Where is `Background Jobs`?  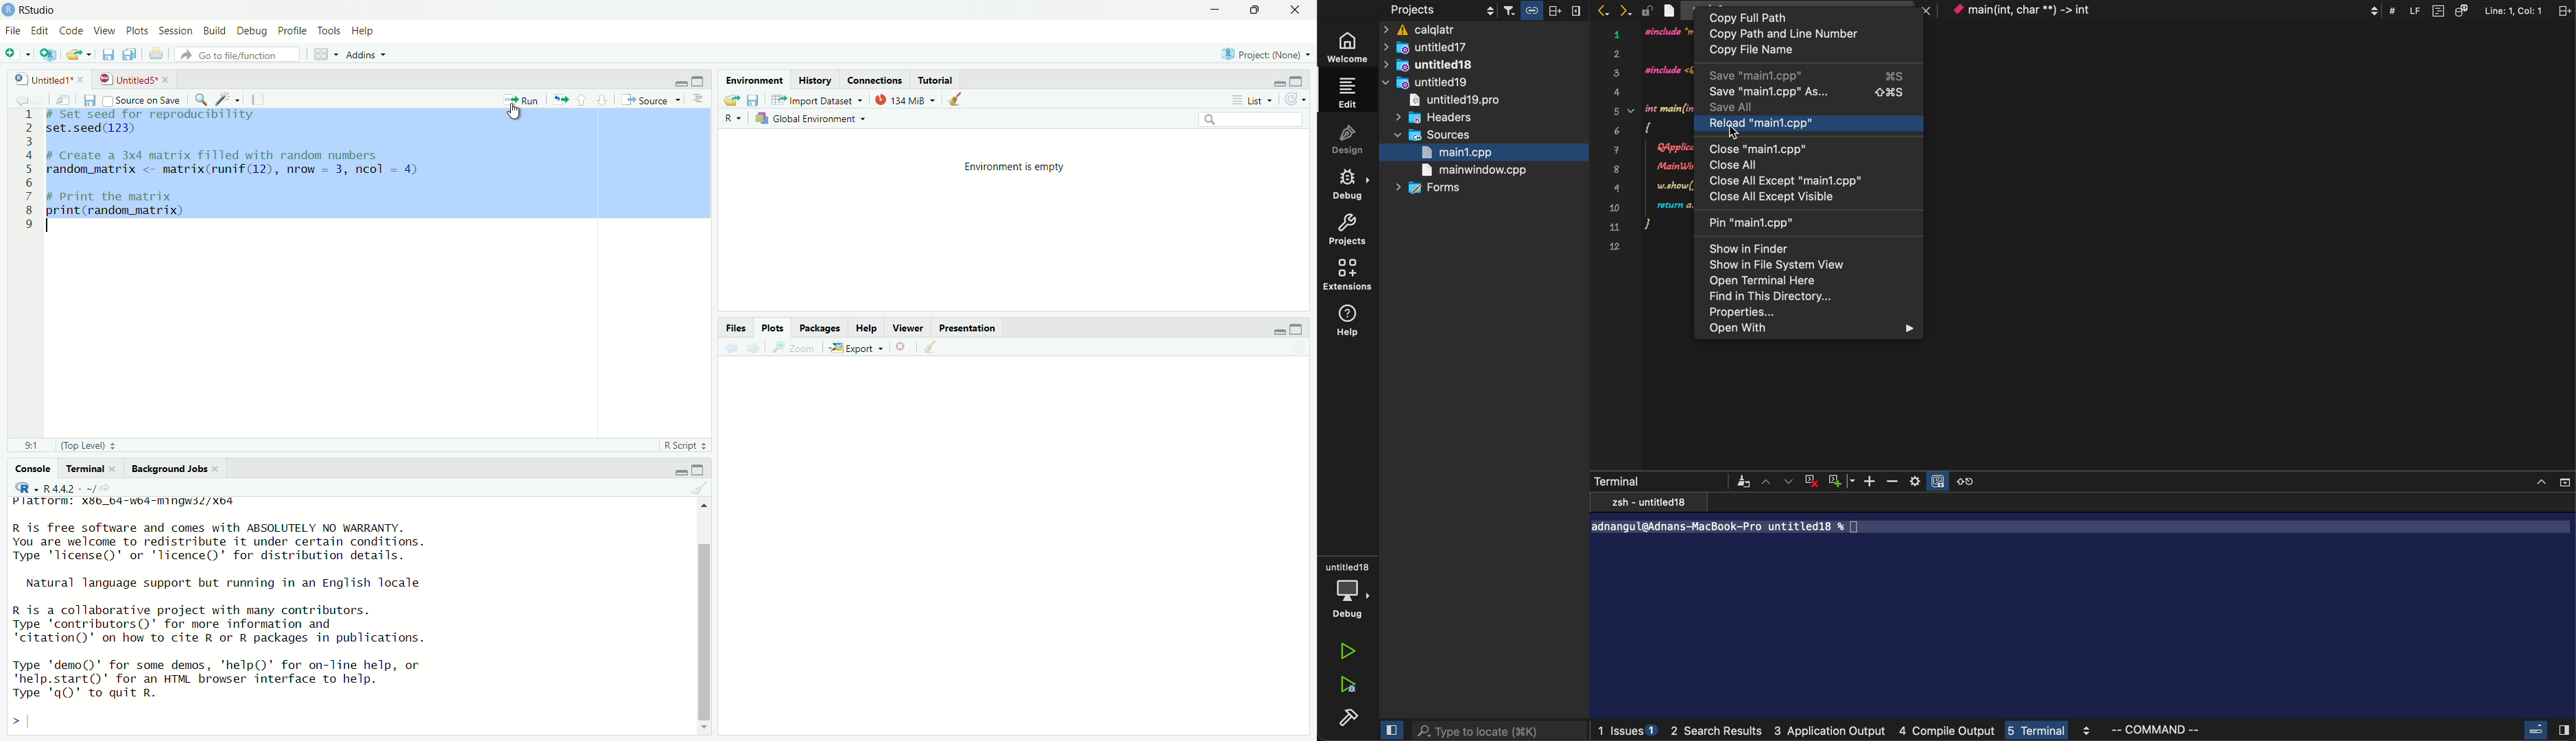 Background Jobs is located at coordinates (176, 469).